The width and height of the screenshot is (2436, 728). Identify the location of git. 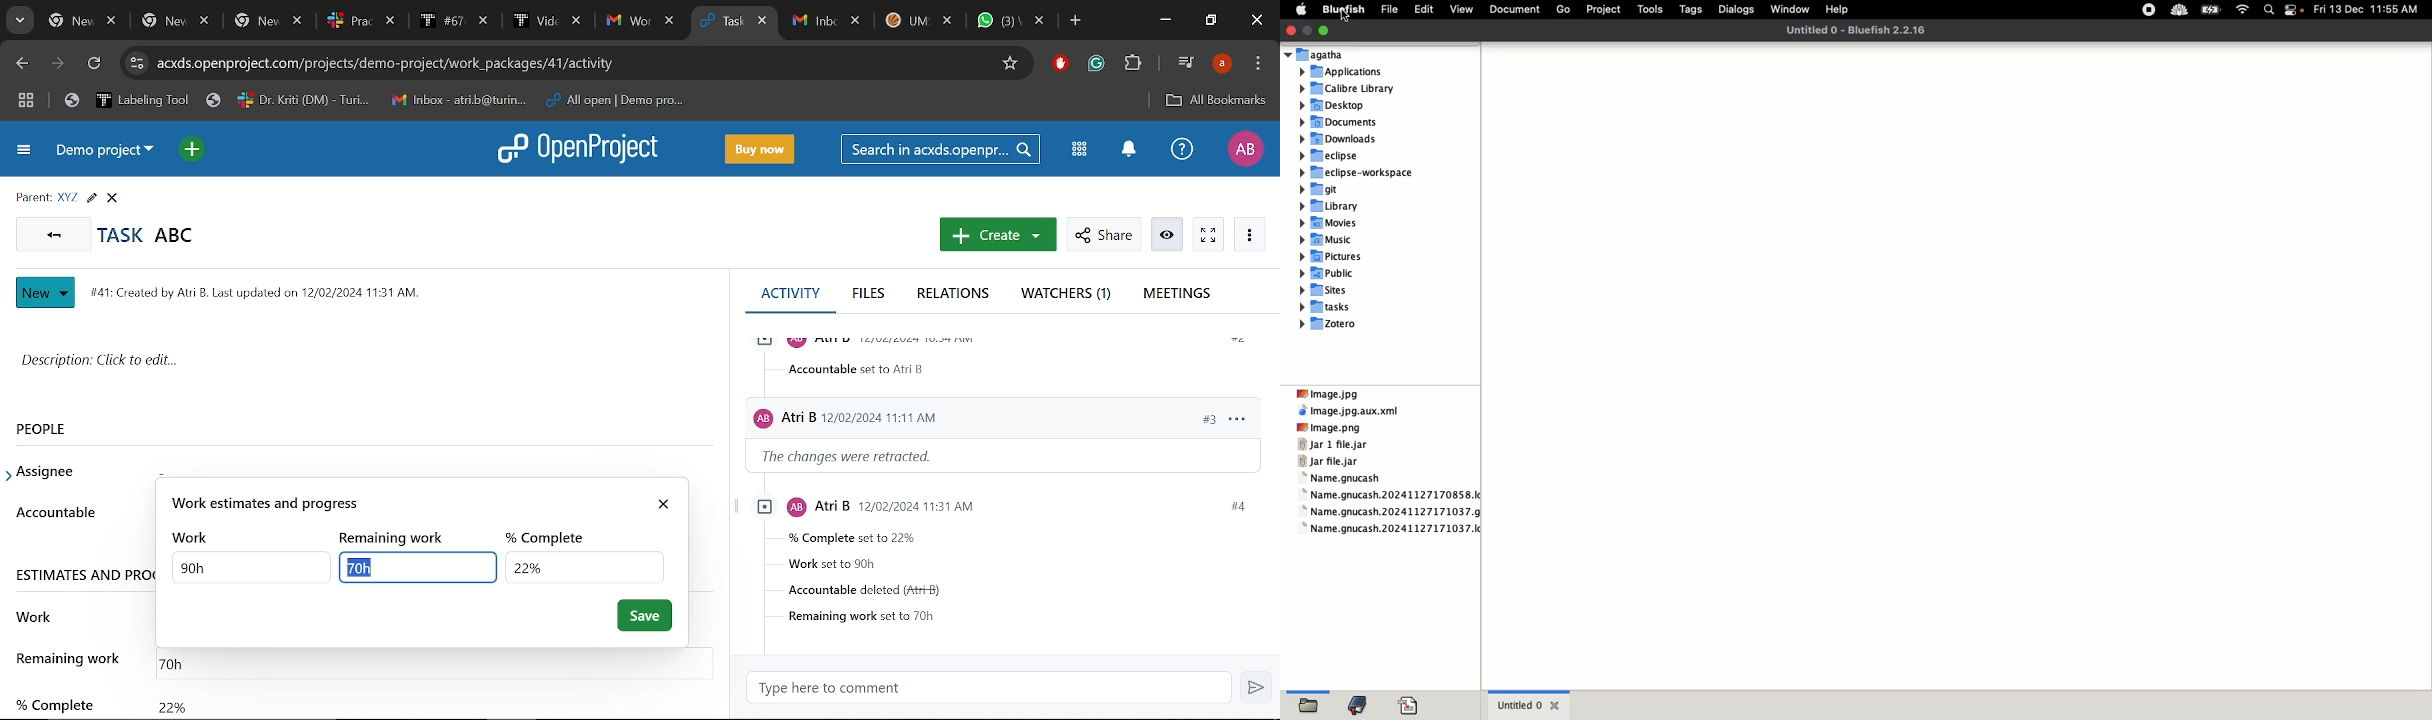
(1322, 188).